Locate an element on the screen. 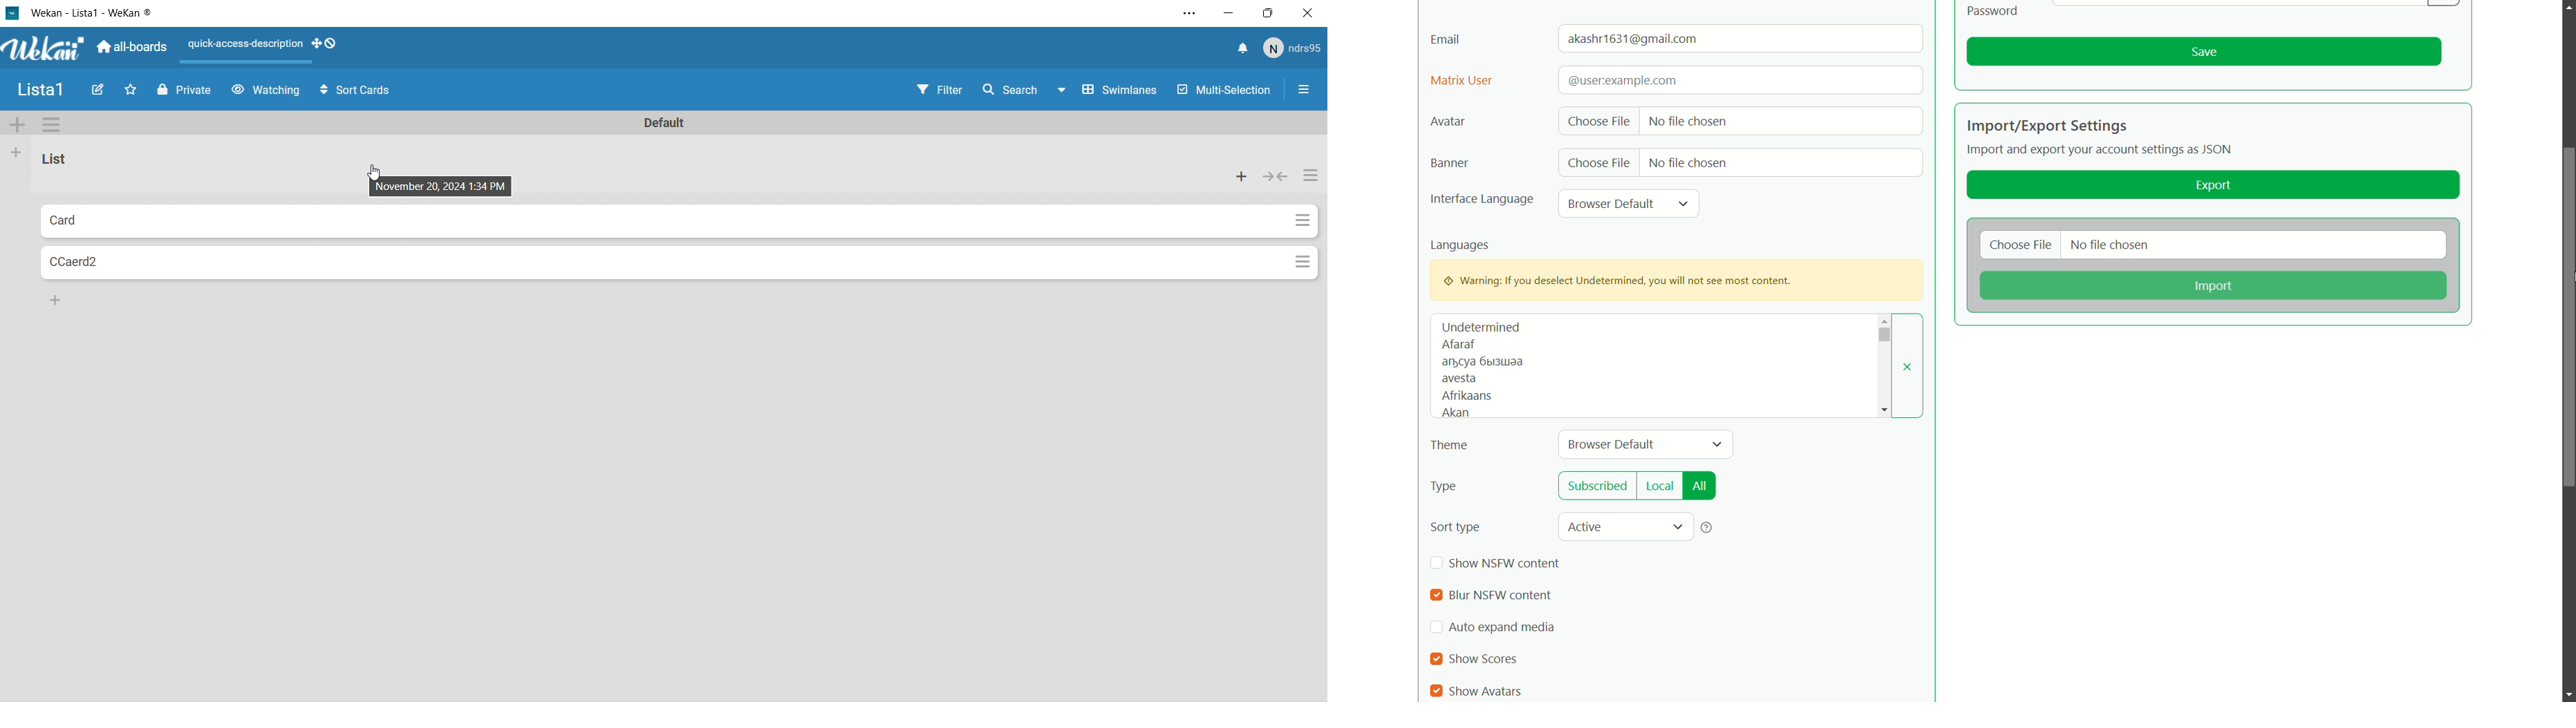 The width and height of the screenshot is (2576, 728). Settings is located at coordinates (1304, 92).